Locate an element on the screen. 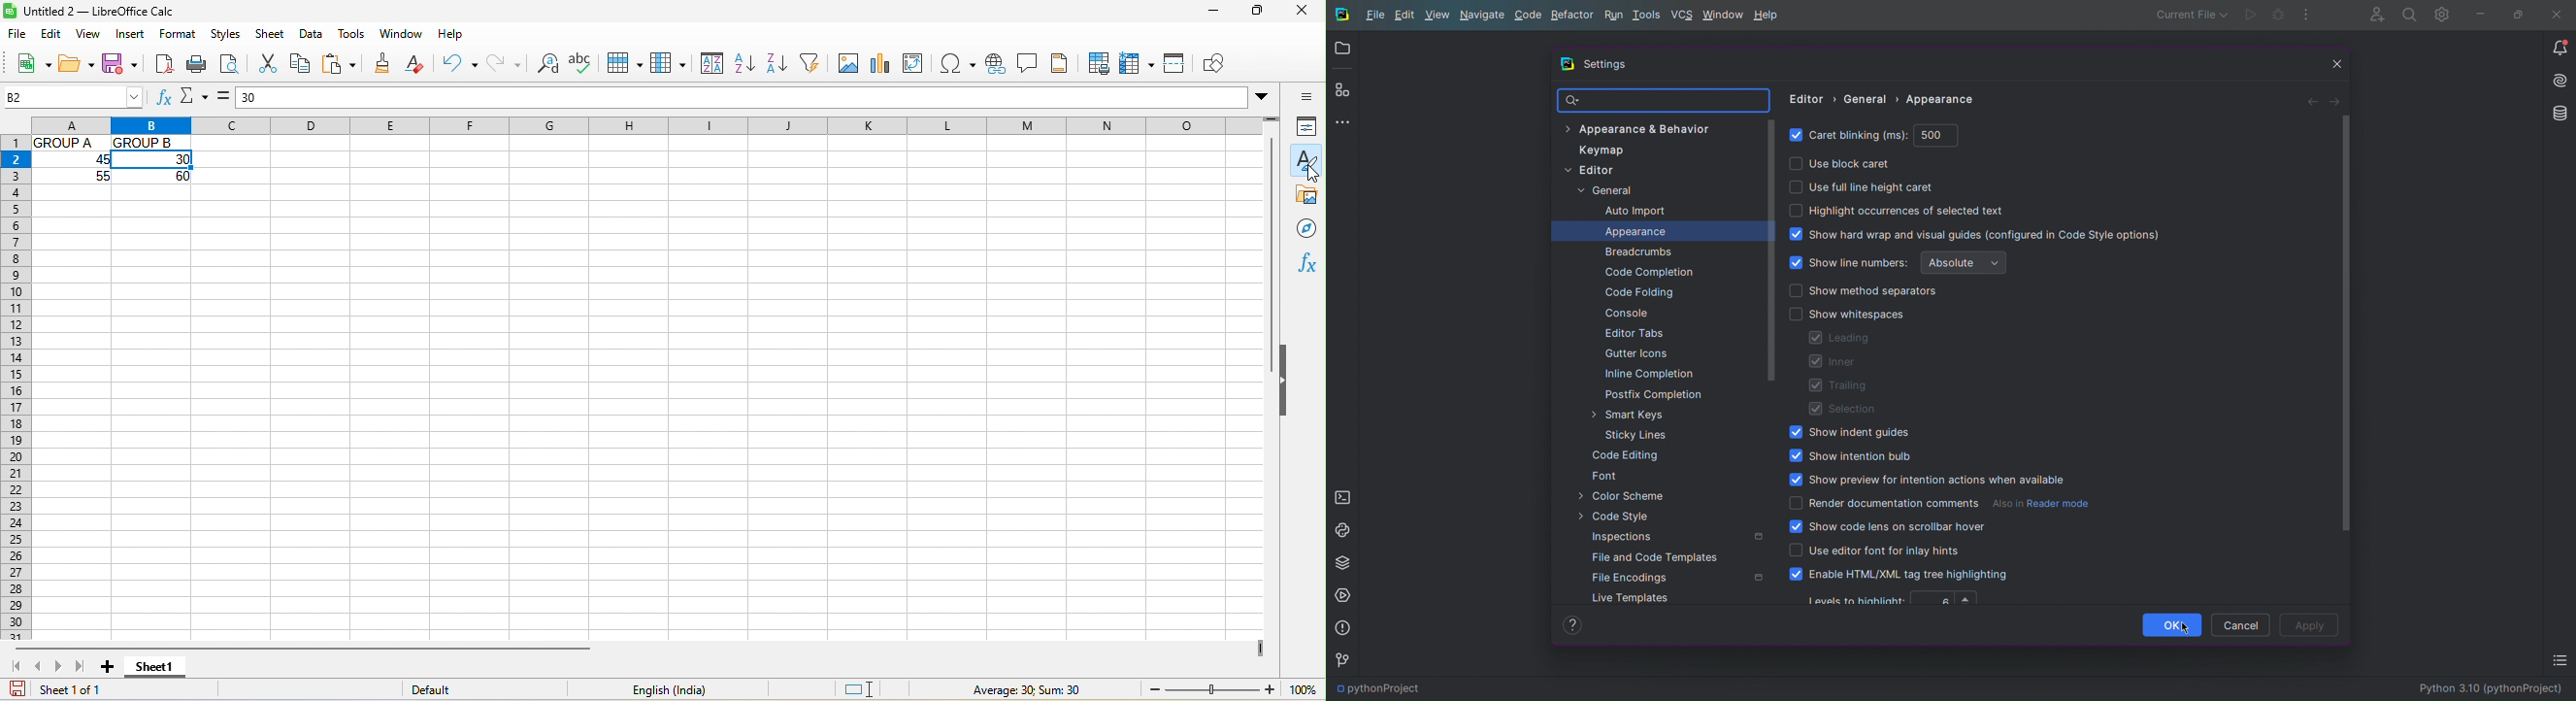  Apply is located at coordinates (2309, 625).